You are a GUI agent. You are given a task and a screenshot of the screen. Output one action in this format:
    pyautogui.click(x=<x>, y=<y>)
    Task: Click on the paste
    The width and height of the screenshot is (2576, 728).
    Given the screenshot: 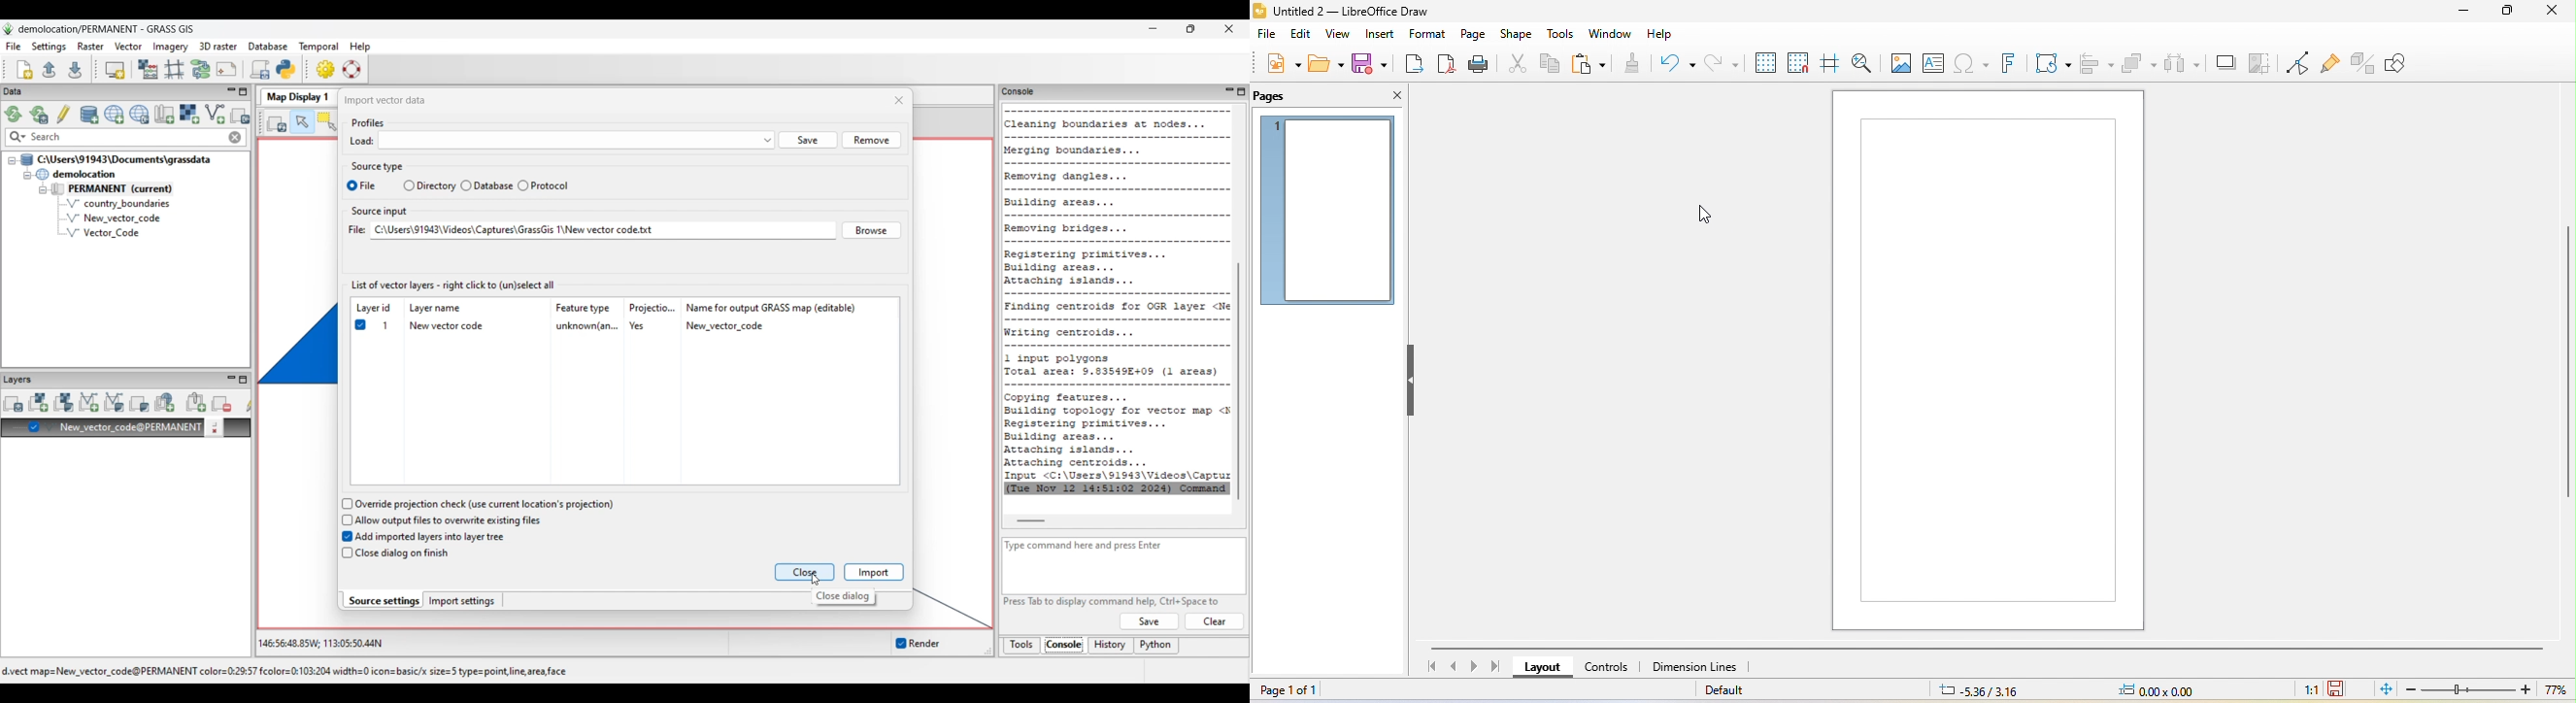 What is the action you would take?
    pyautogui.click(x=1590, y=65)
    